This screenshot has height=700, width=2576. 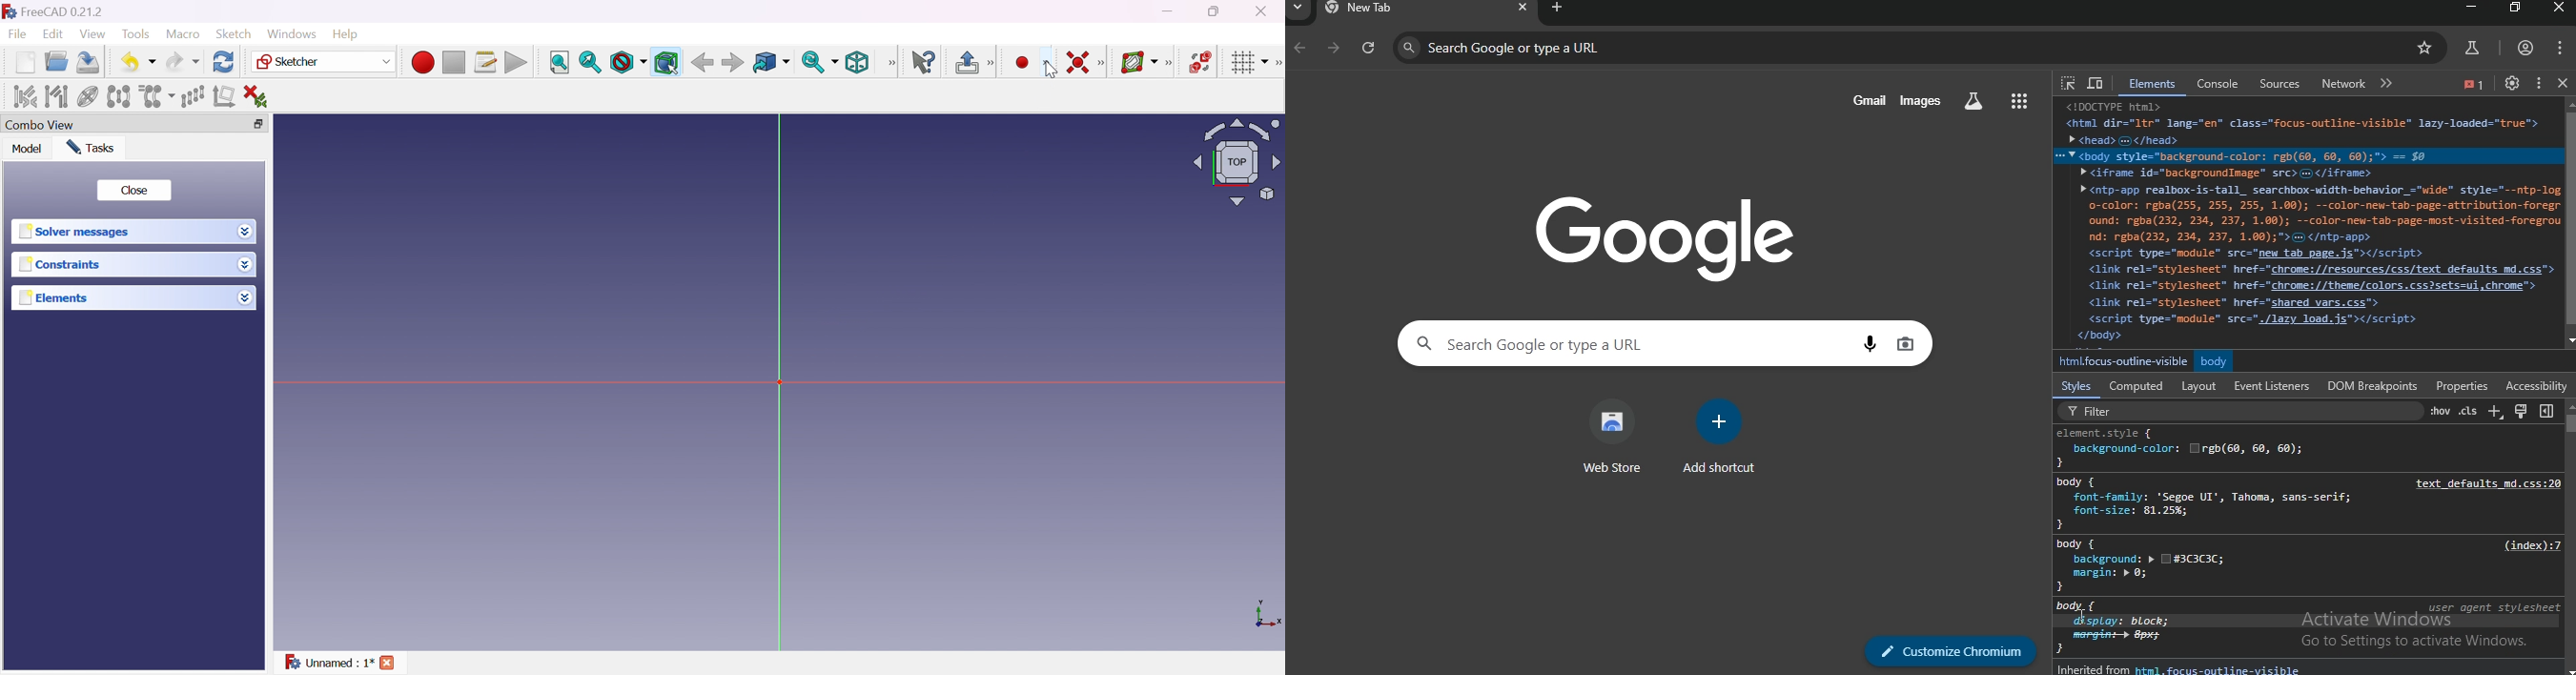 What do you see at coordinates (589, 63) in the screenshot?
I see `Fit selection` at bounding box center [589, 63].